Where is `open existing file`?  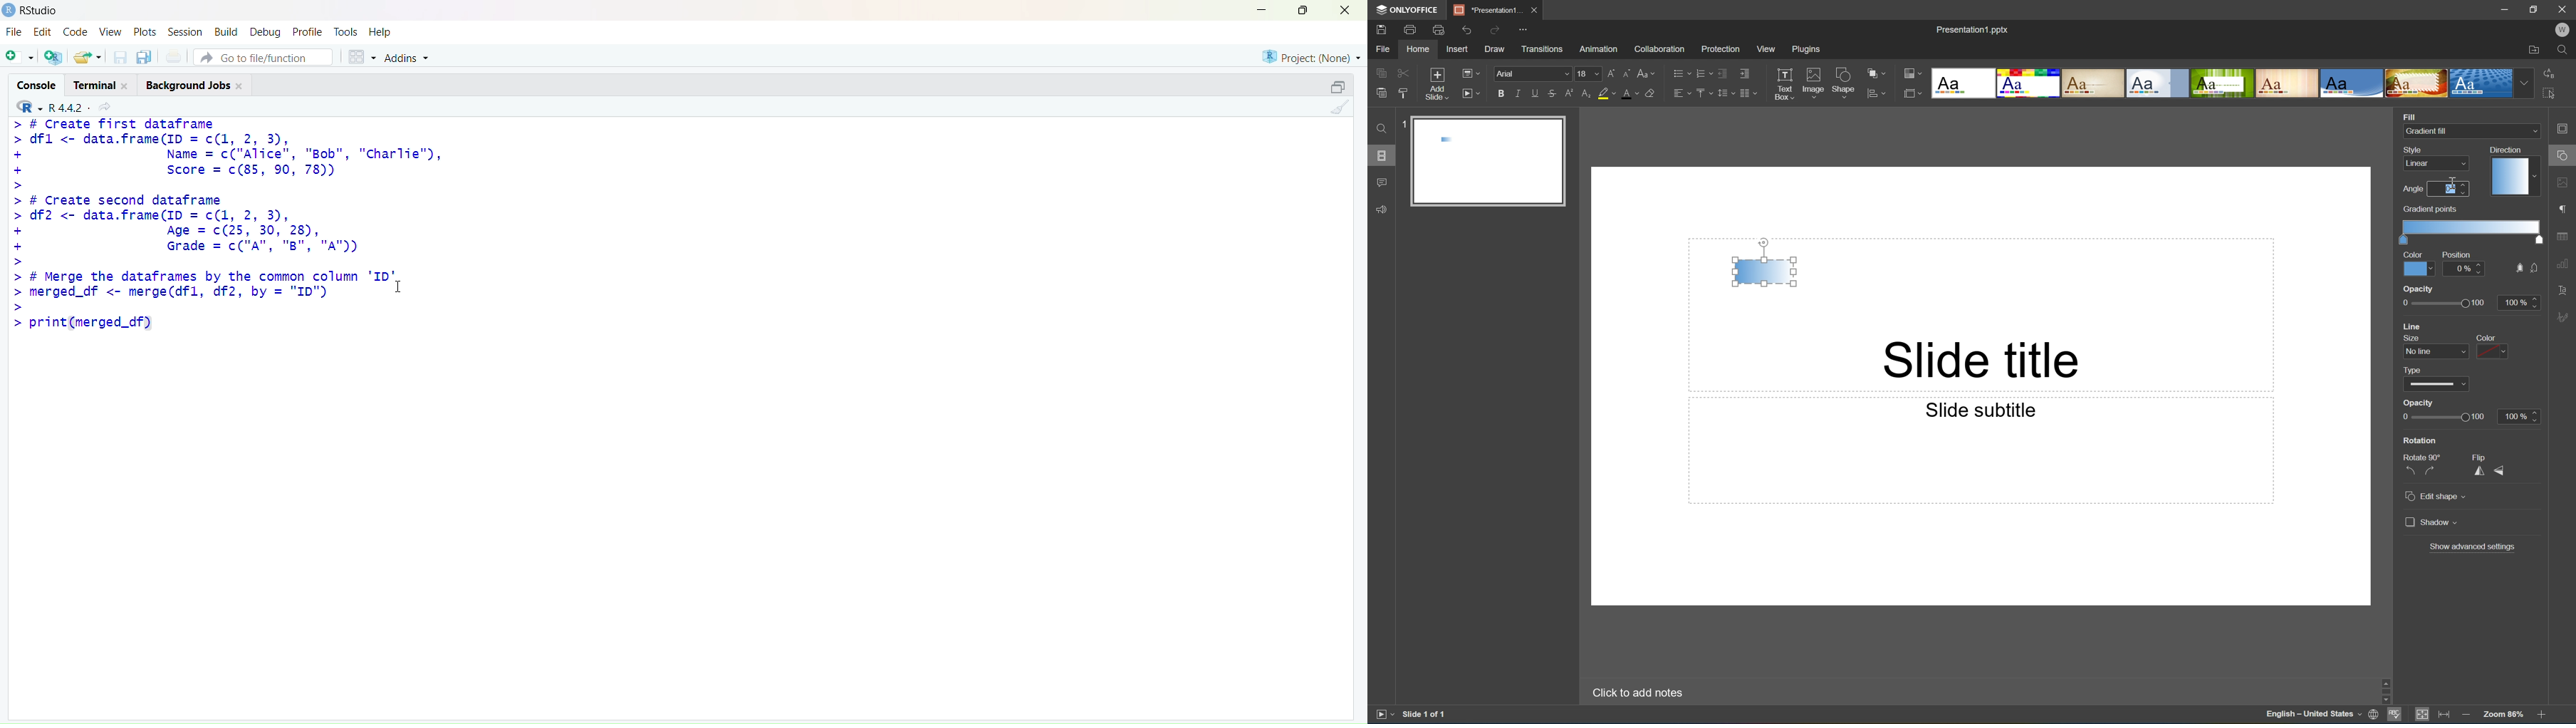
open existing file is located at coordinates (90, 57).